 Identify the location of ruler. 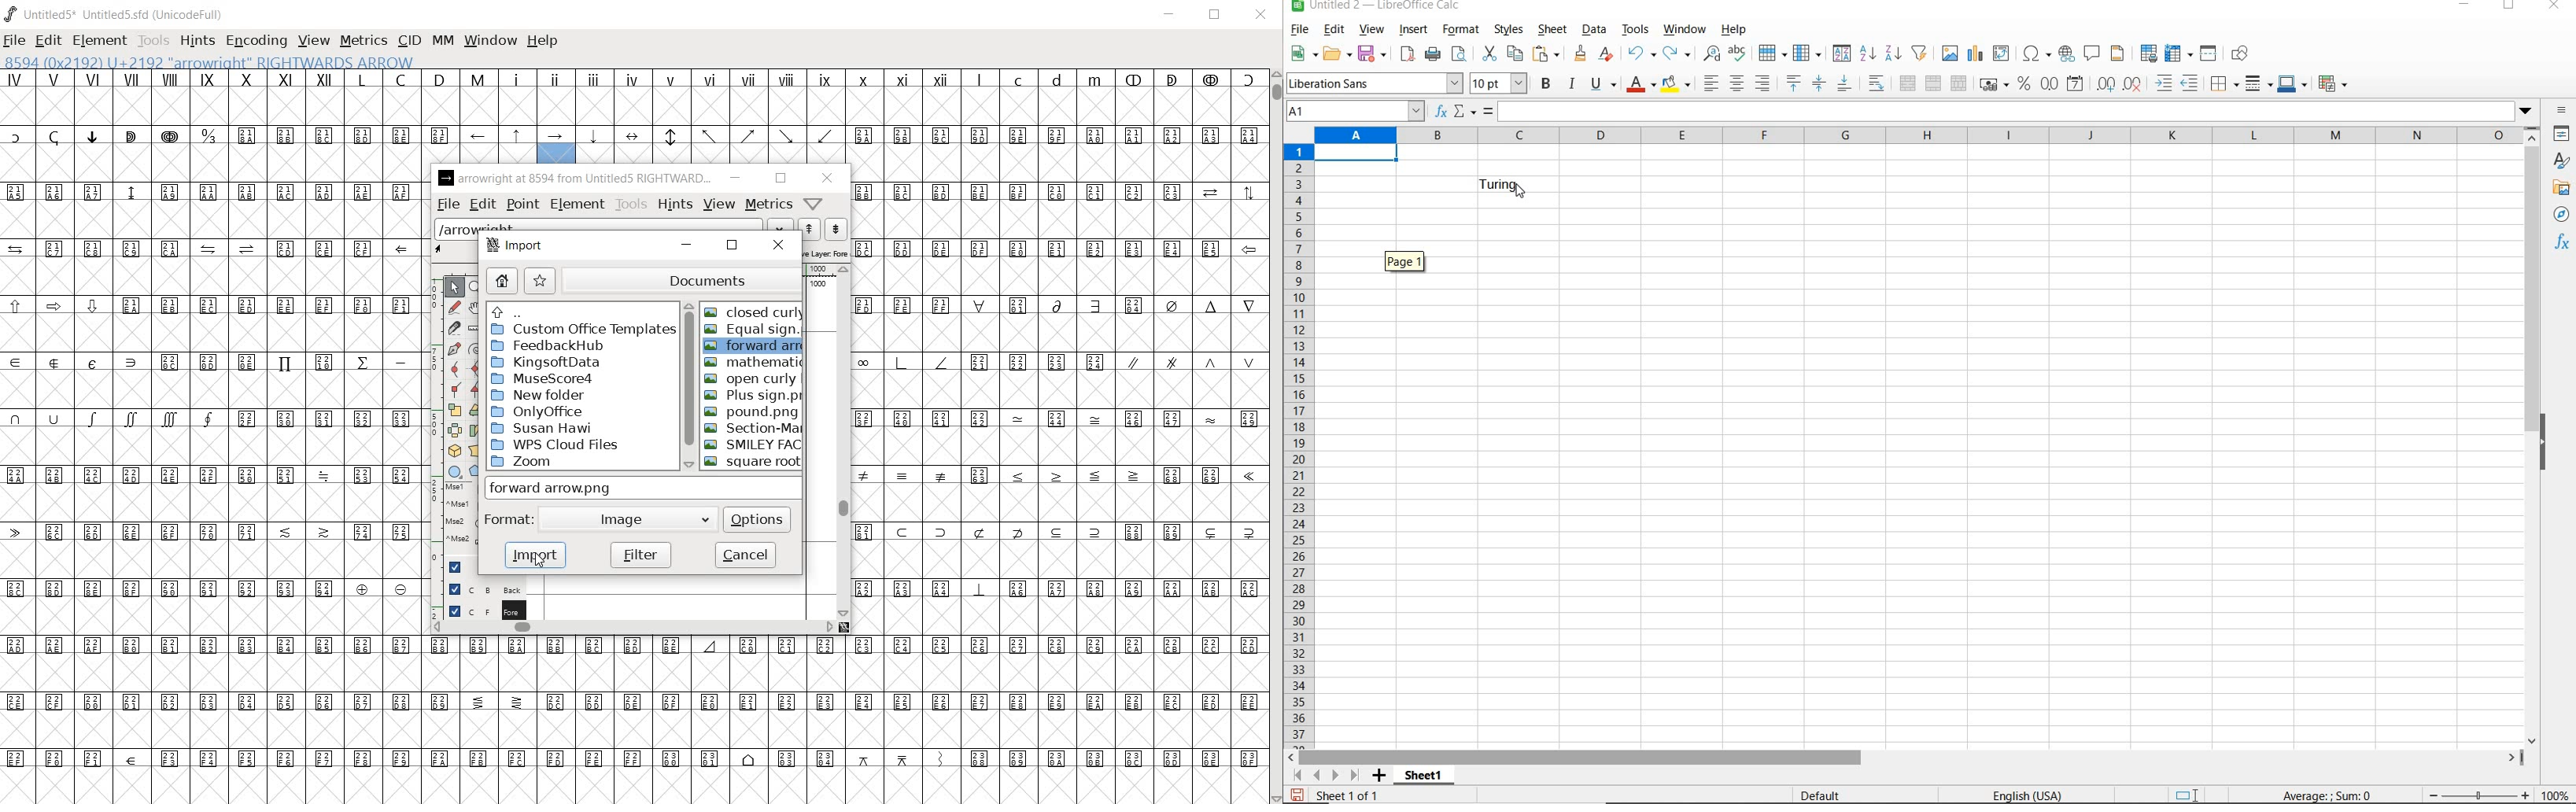
(820, 271).